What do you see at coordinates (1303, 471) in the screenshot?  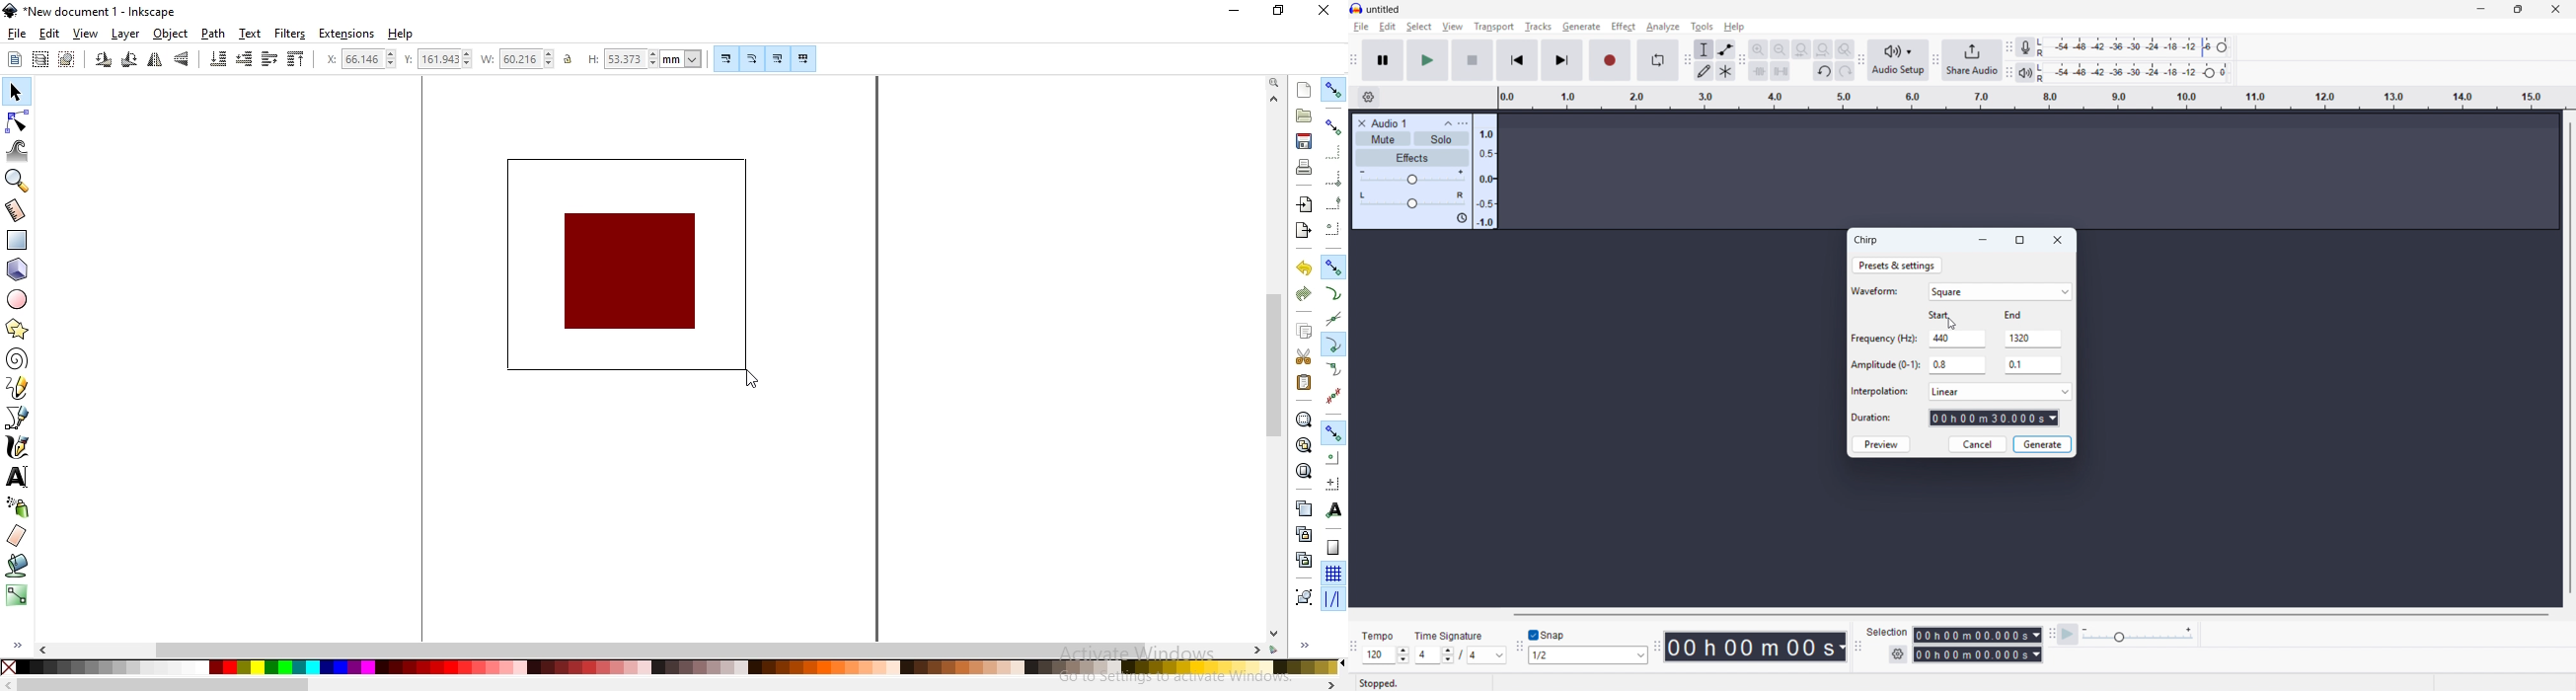 I see `zoom to fit page` at bounding box center [1303, 471].